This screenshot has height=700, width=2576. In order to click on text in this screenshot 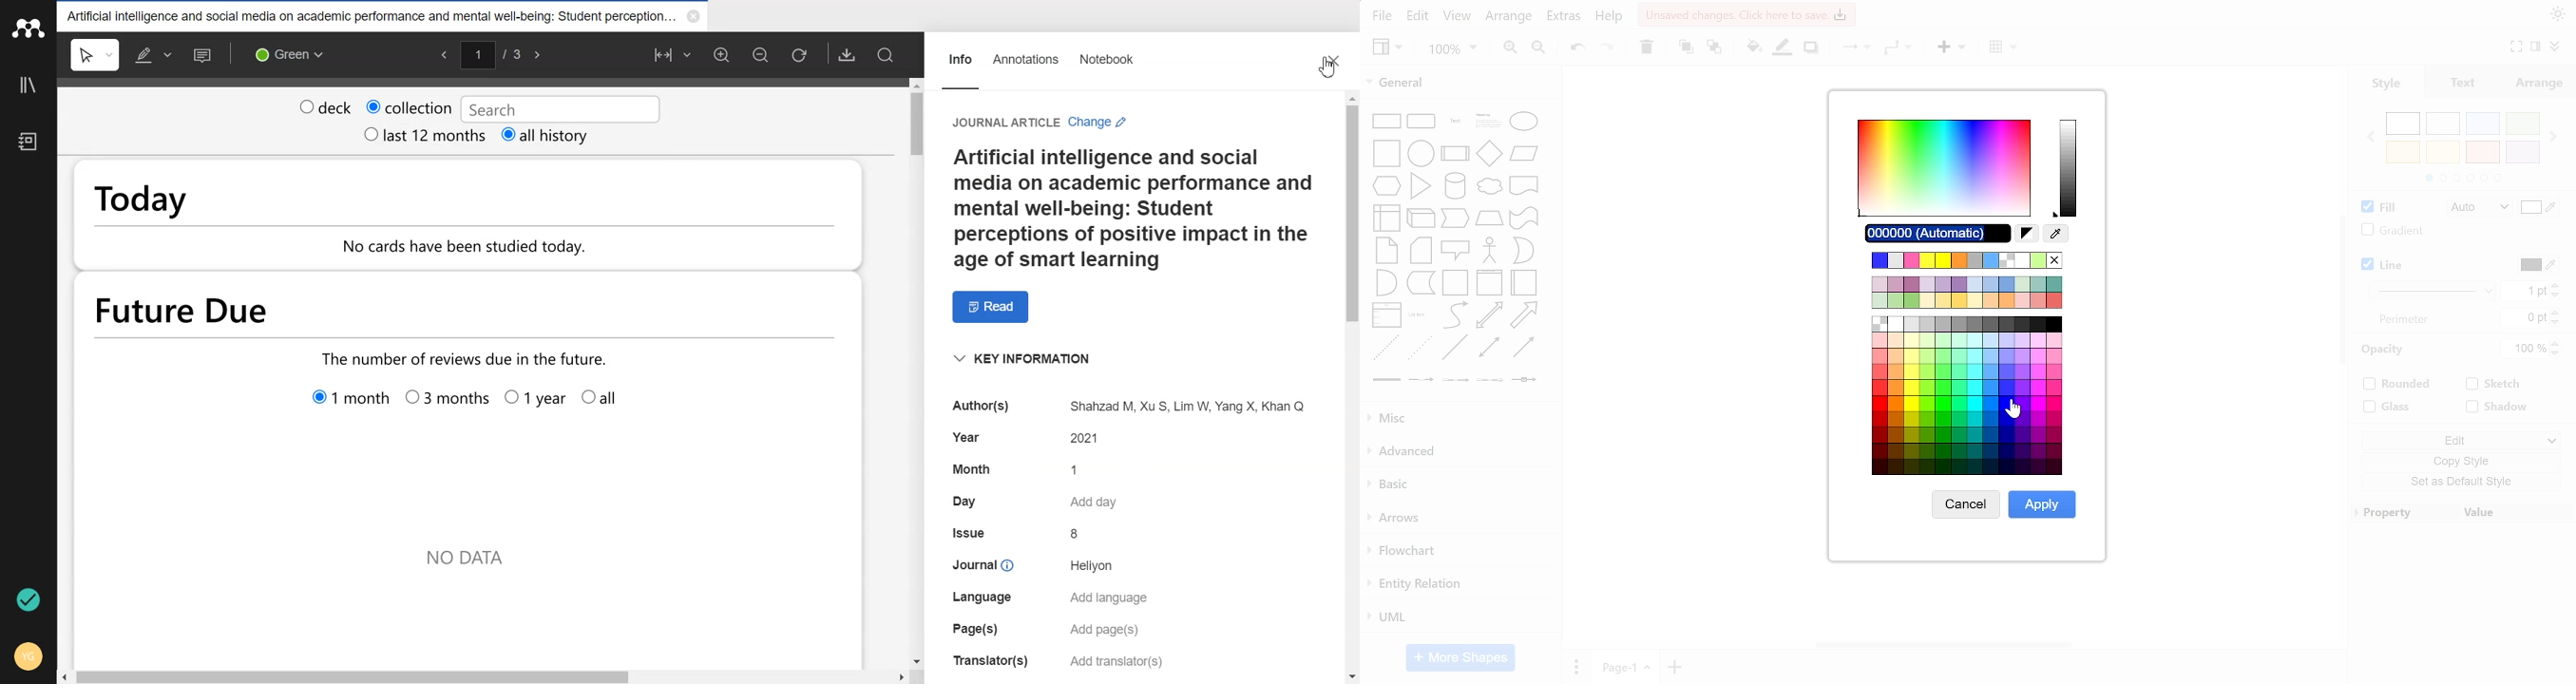, I will do `click(2404, 319)`.